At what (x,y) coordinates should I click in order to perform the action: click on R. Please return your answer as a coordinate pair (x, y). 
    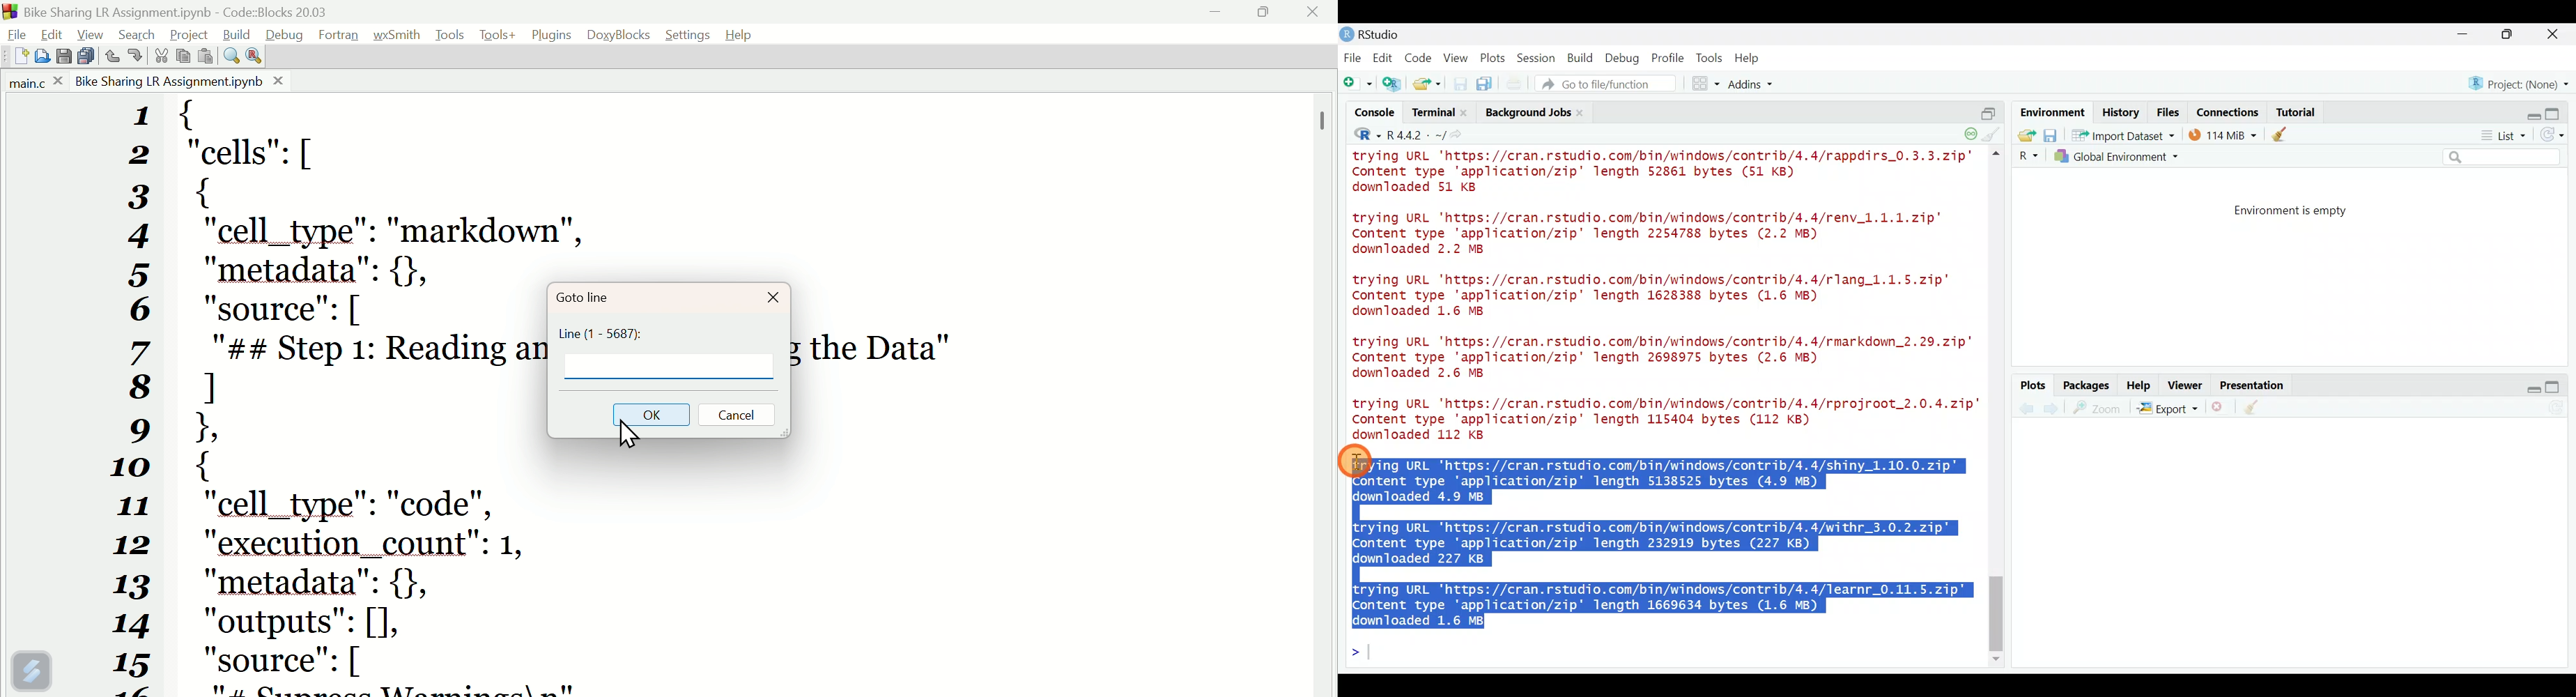
    Looking at the image, I should click on (1358, 136).